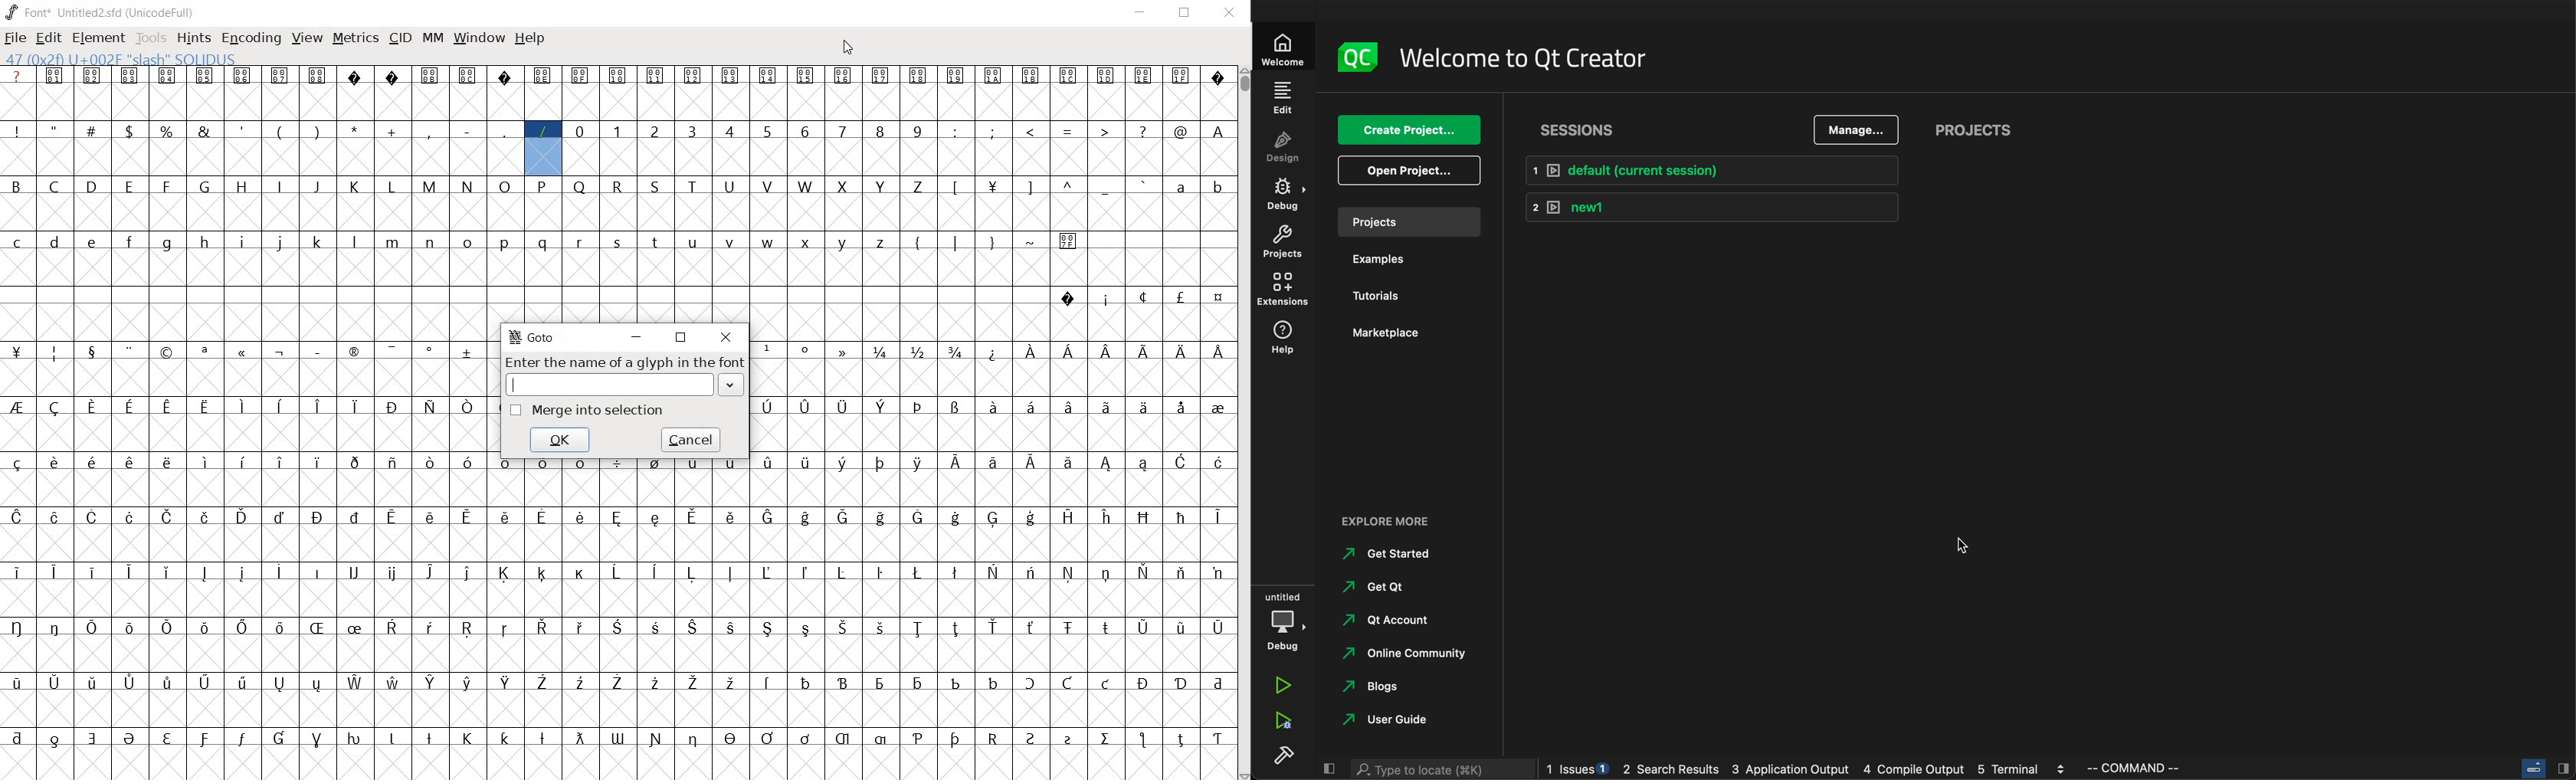  What do you see at coordinates (129, 739) in the screenshot?
I see `glyph` at bounding box center [129, 739].